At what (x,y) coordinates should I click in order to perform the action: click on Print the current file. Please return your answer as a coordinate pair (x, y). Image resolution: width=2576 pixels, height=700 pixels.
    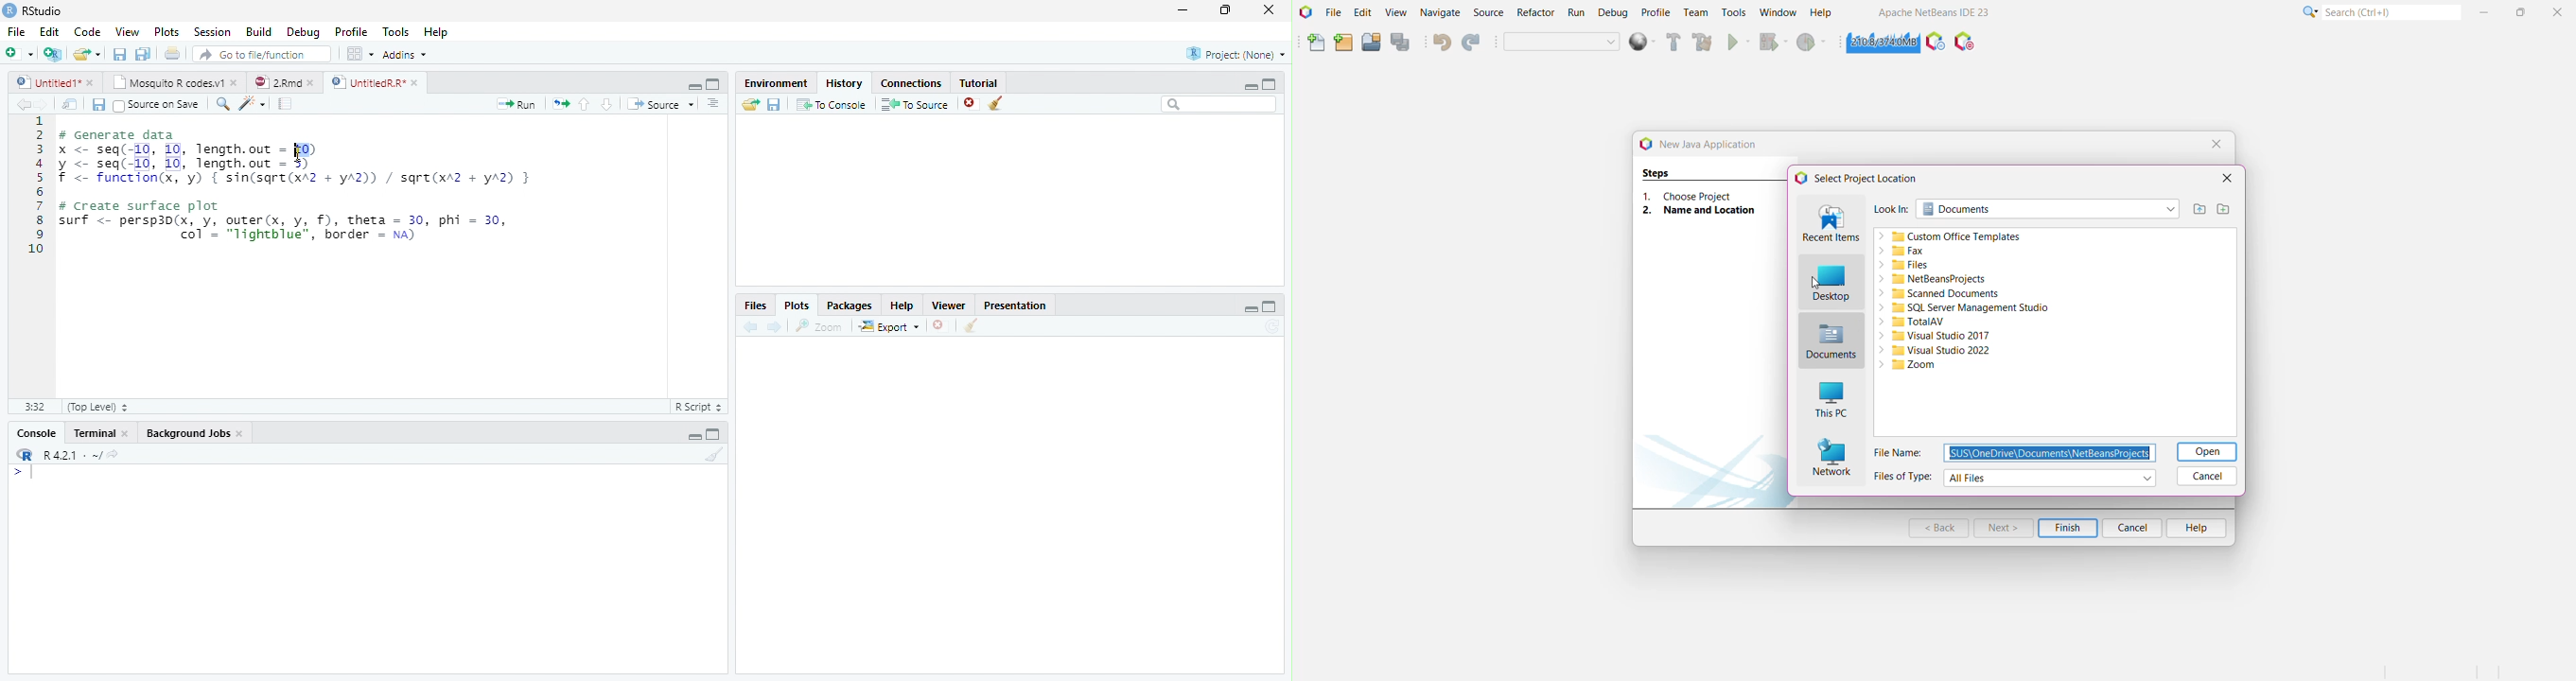
    Looking at the image, I should click on (172, 52).